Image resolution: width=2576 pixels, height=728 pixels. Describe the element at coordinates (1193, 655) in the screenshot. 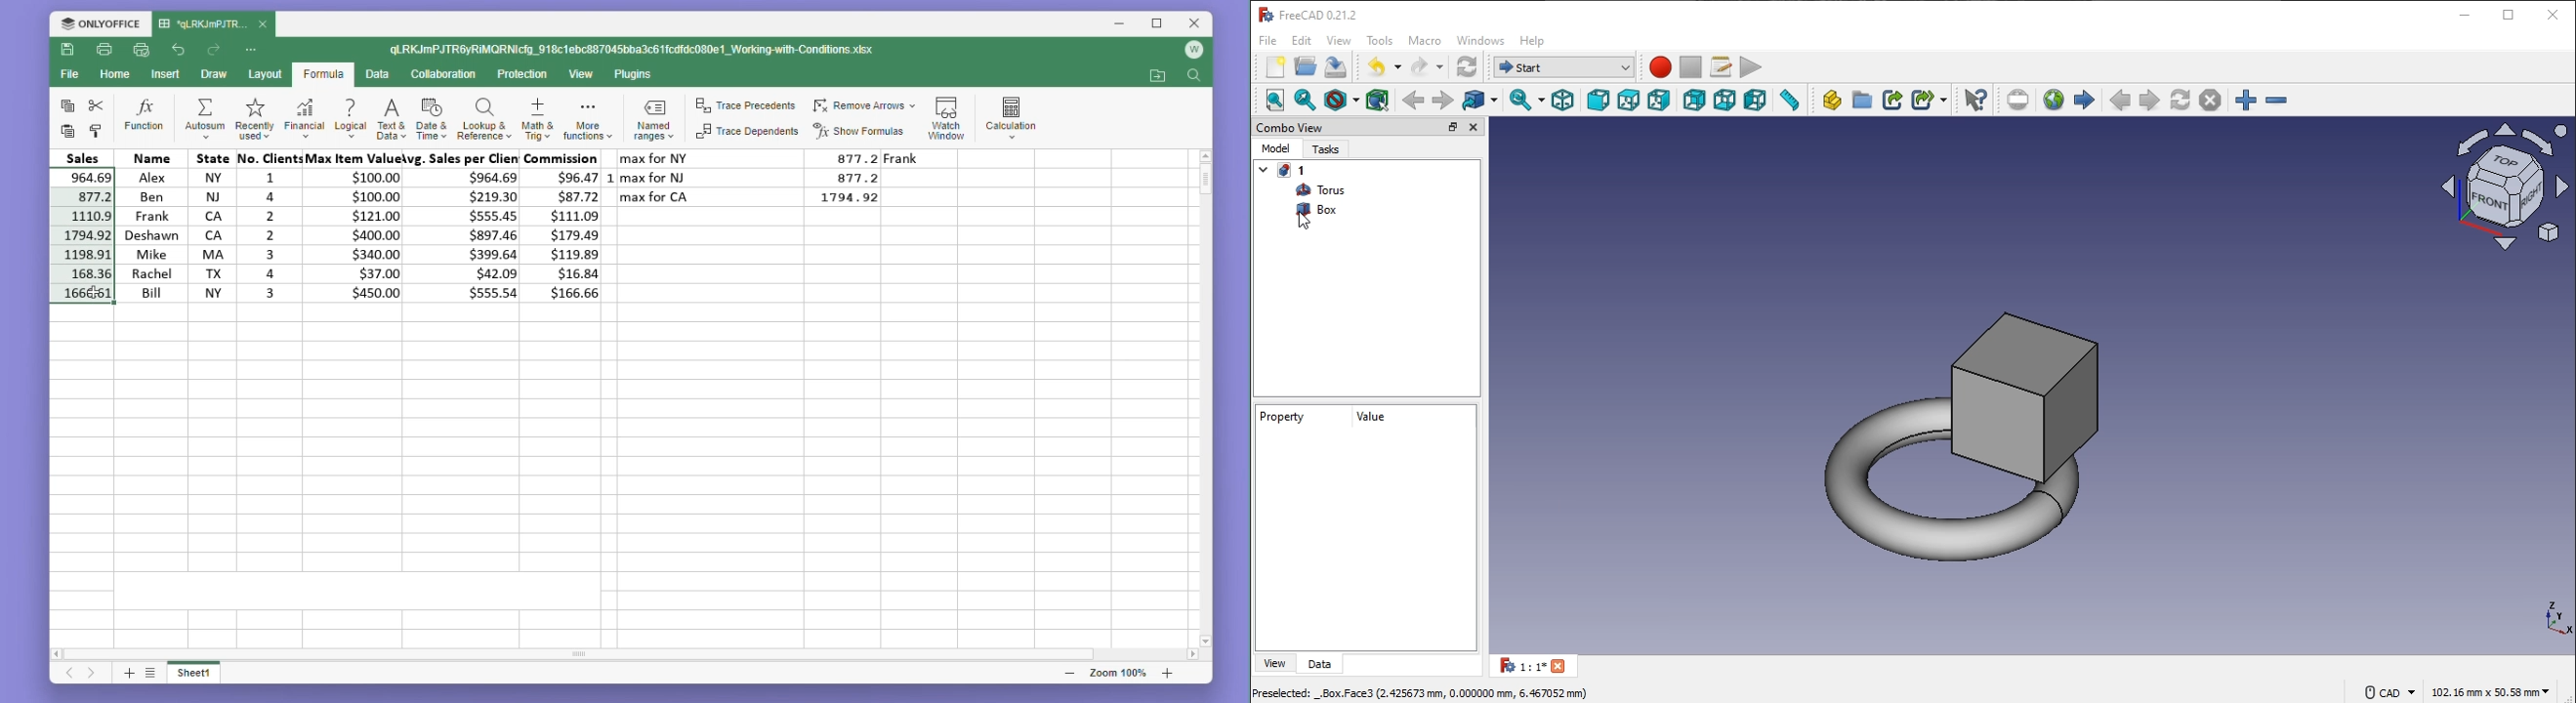

I see `scroll right` at that location.